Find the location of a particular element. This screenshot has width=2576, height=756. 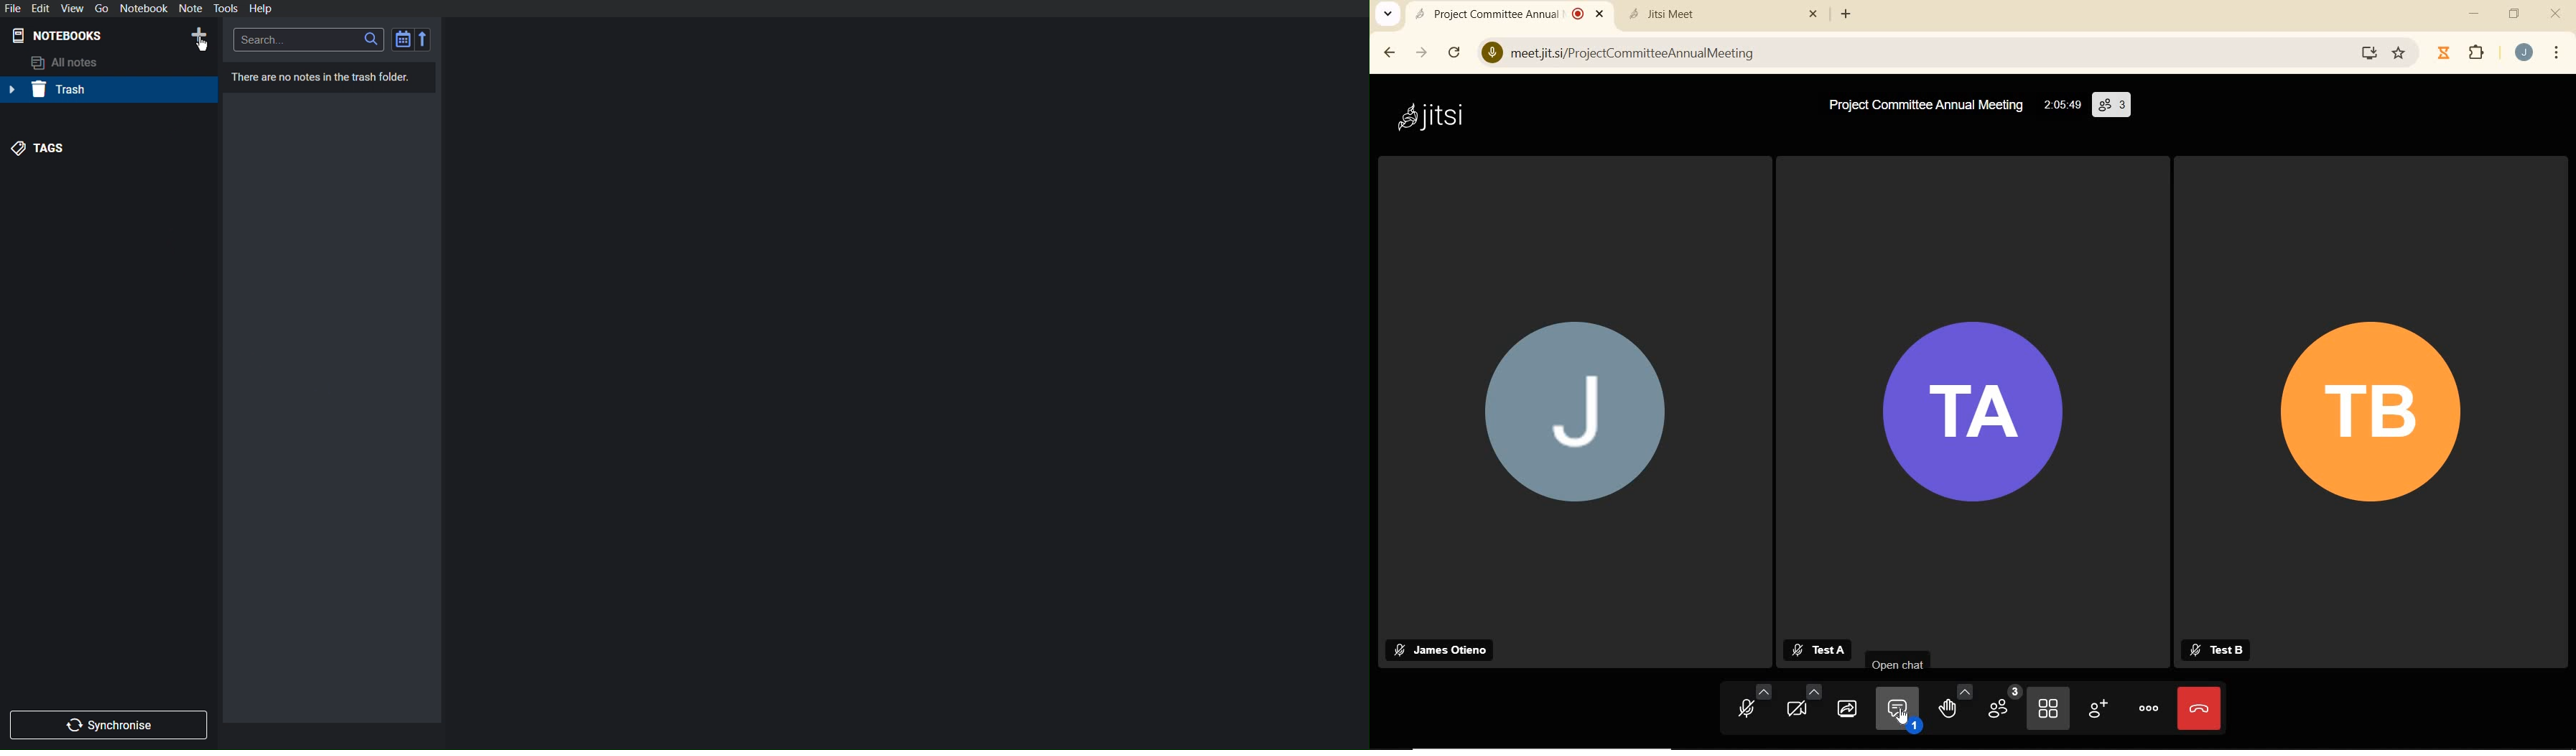

participants (3) is located at coordinates (2112, 107).